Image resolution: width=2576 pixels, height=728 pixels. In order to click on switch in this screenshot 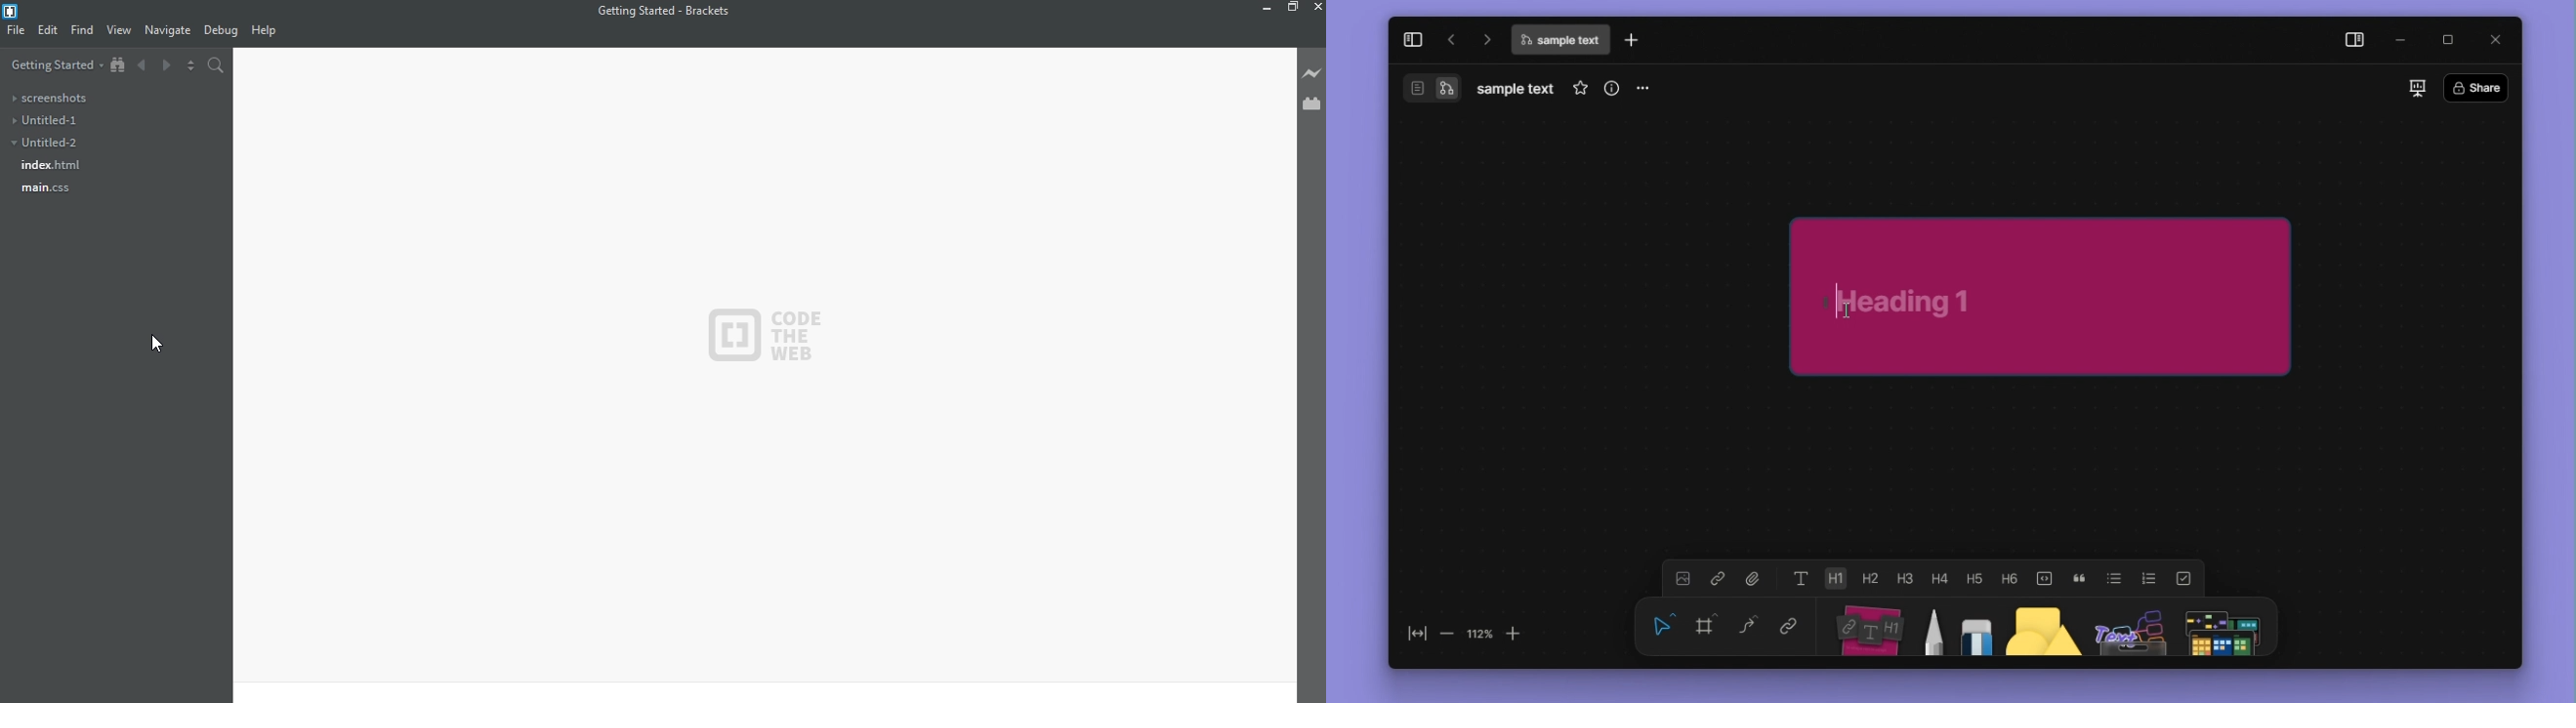, I will do `click(1418, 88)`.